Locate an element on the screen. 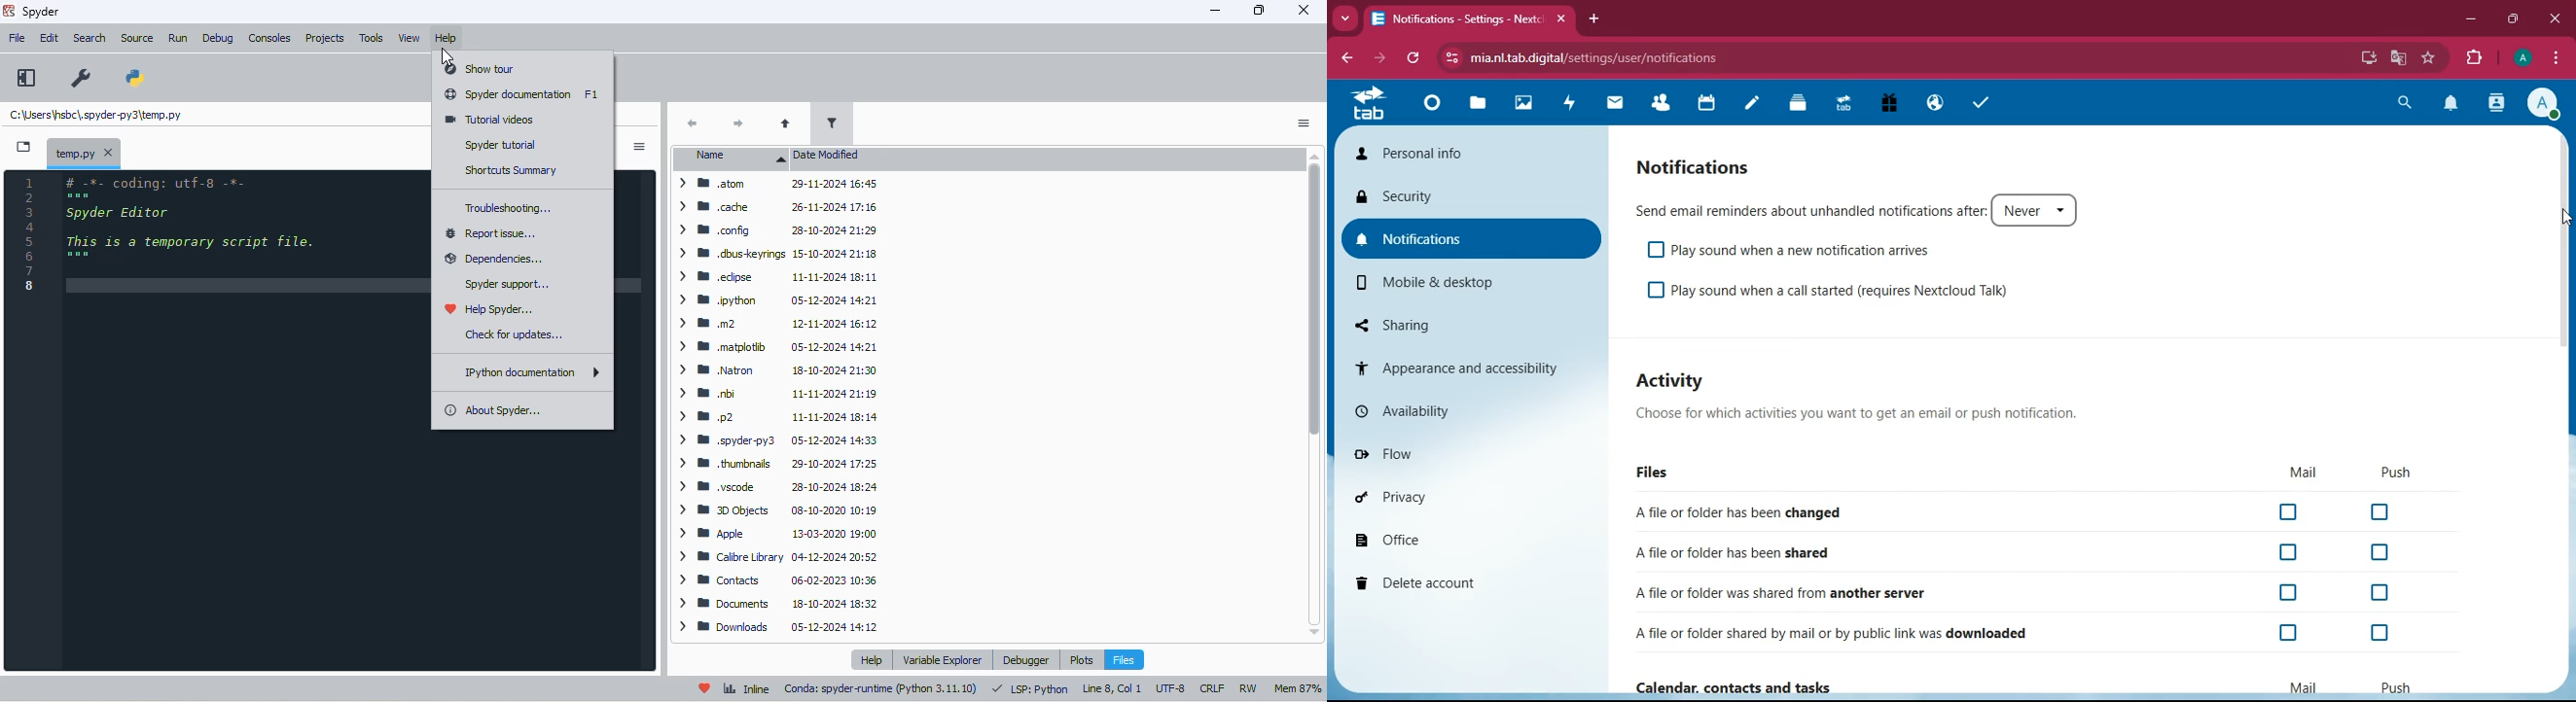  view site information is located at coordinates (1449, 59).